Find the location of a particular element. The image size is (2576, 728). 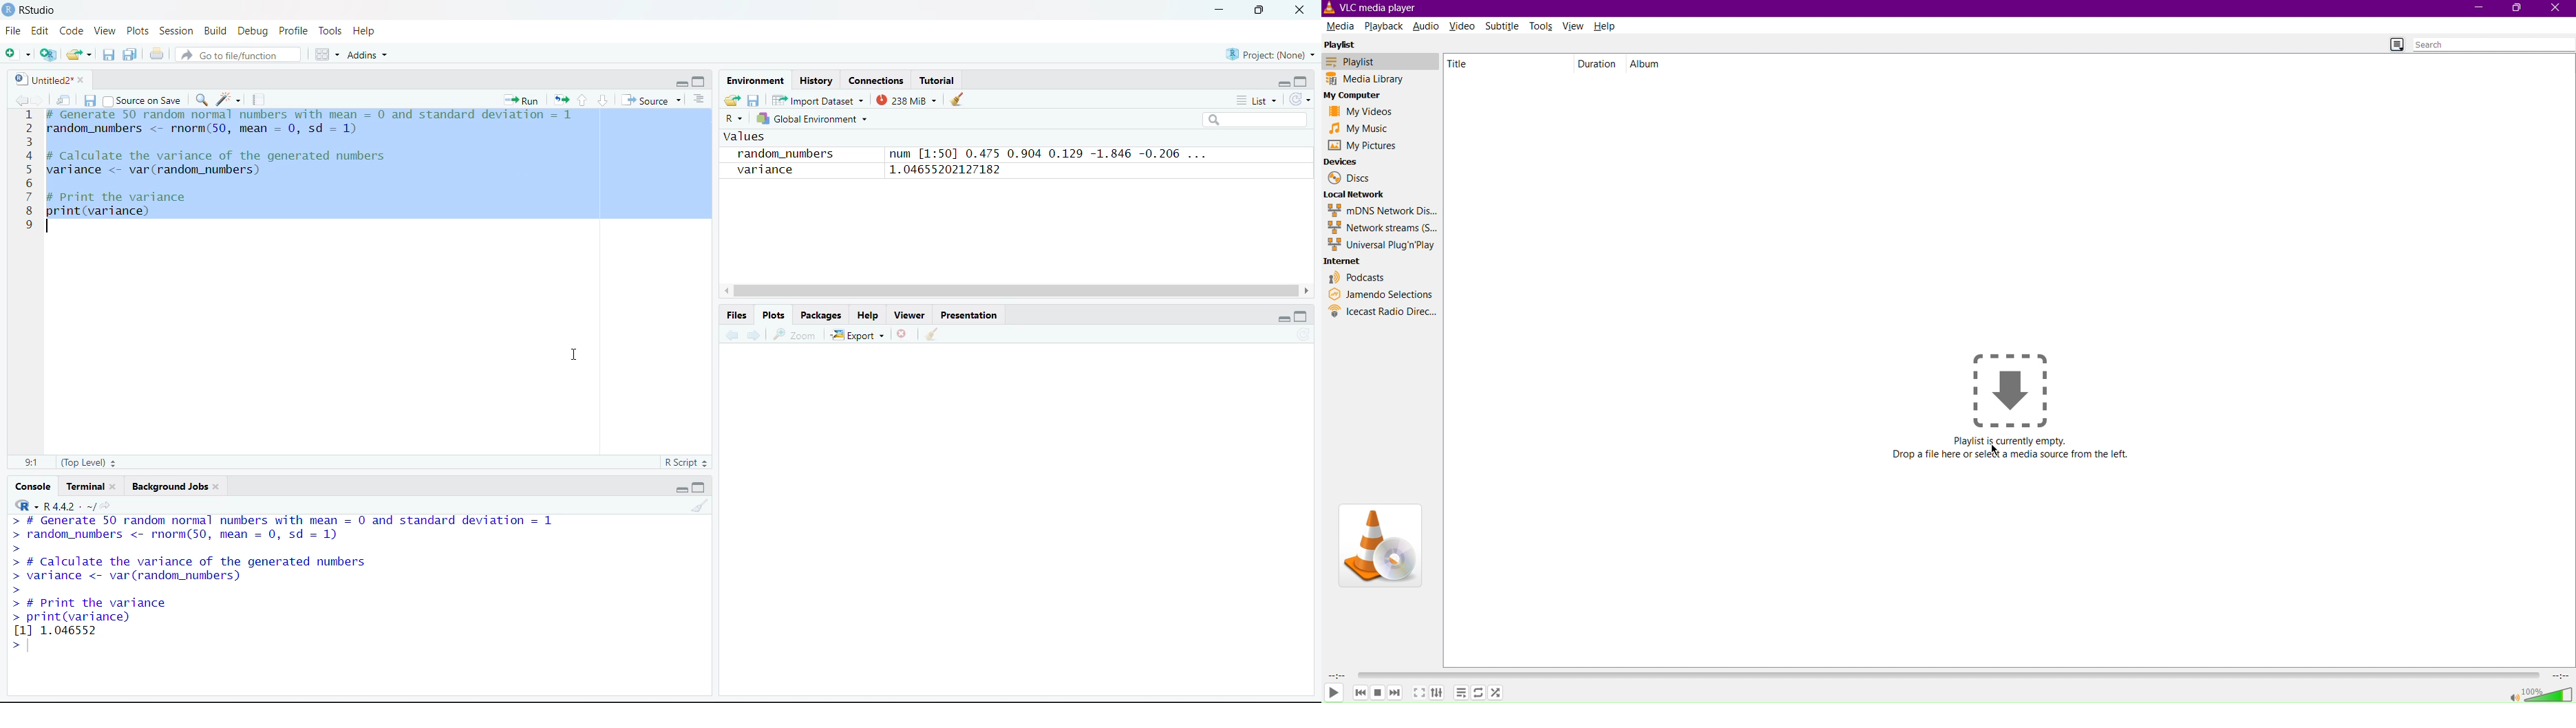

> # Print the variance> print(variance)[1] 1.046552> is located at coordinates (111, 625).